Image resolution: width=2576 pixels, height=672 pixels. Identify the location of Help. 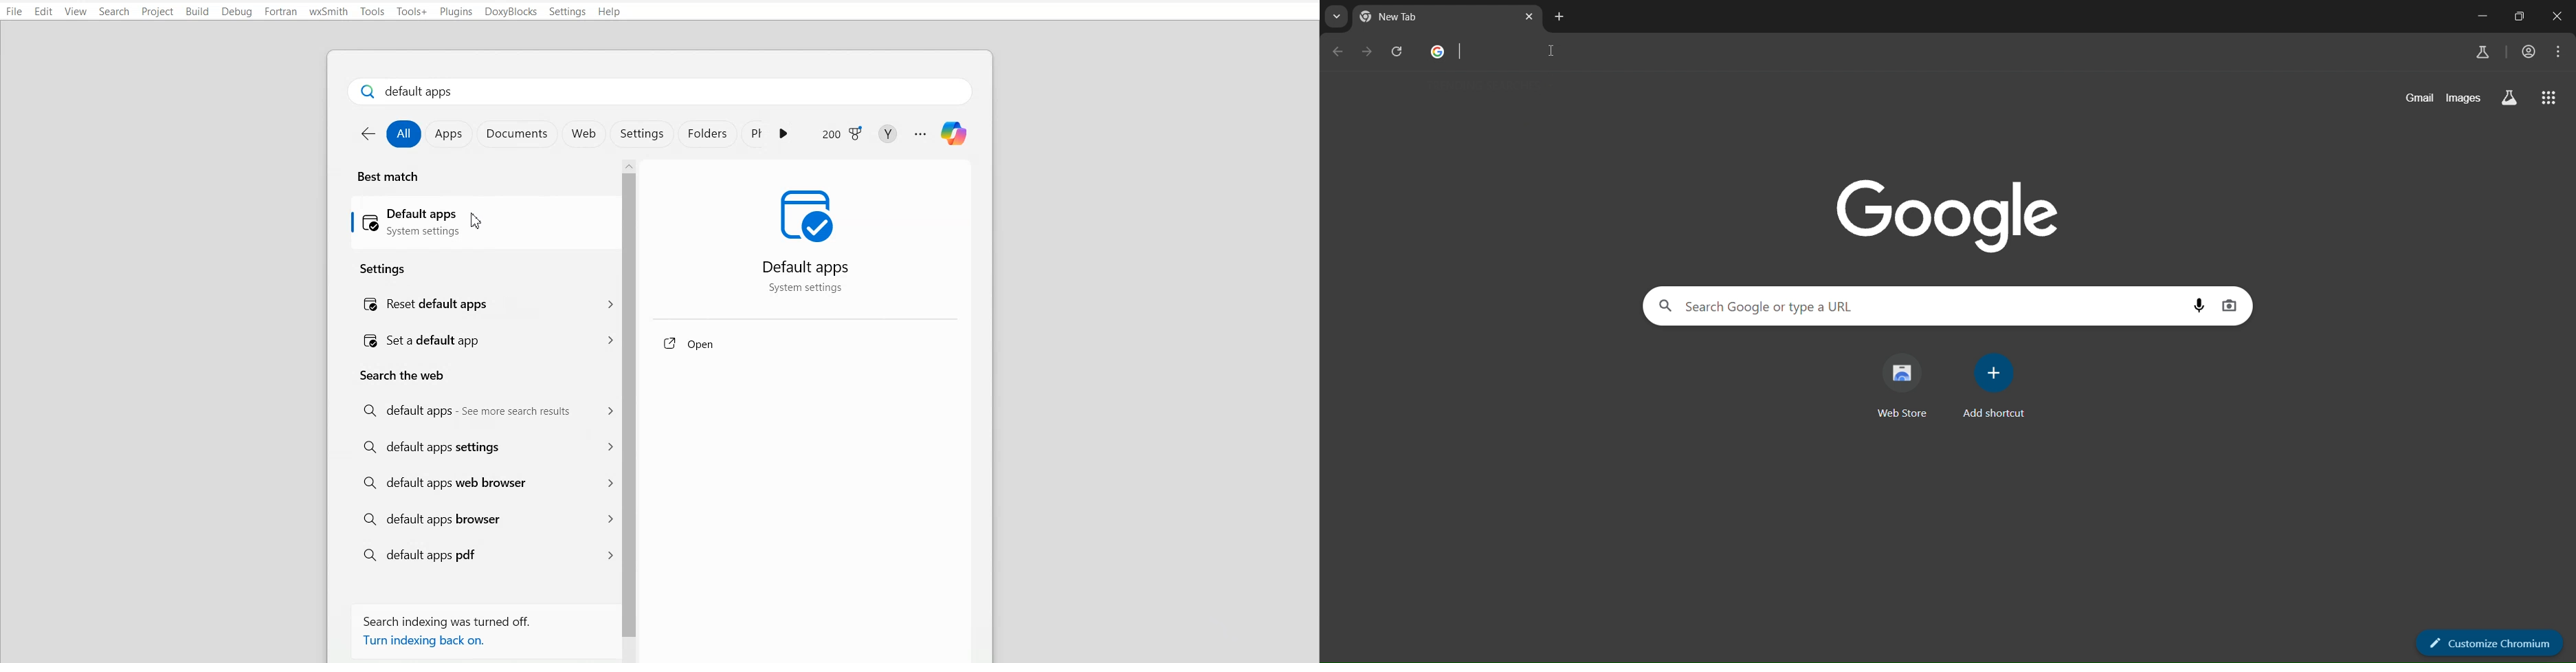
(609, 12).